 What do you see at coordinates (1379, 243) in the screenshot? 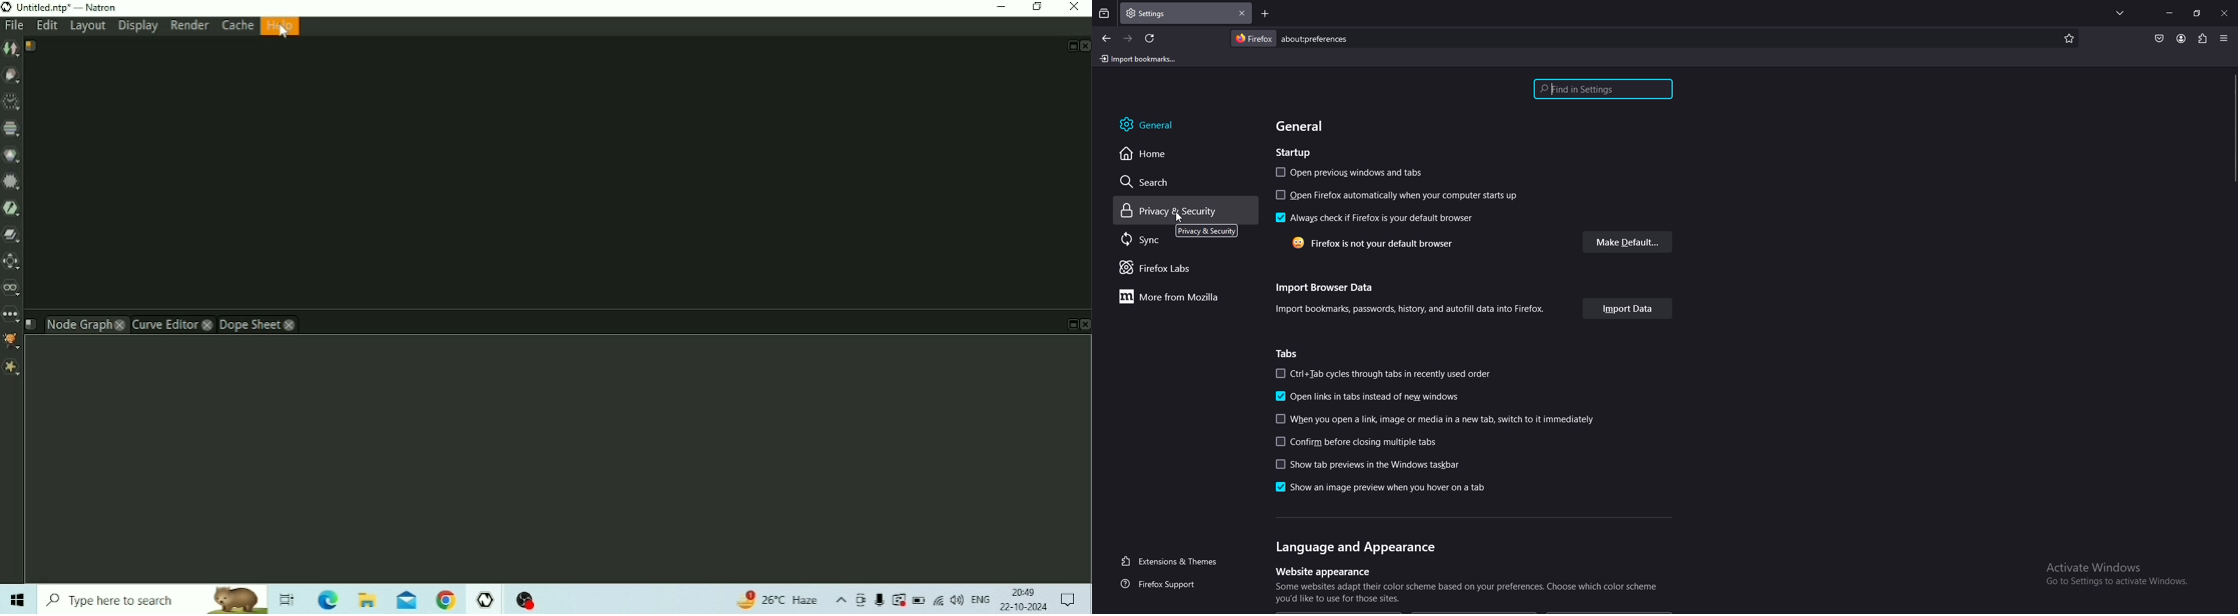
I see `firefox is not your default browser` at bounding box center [1379, 243].